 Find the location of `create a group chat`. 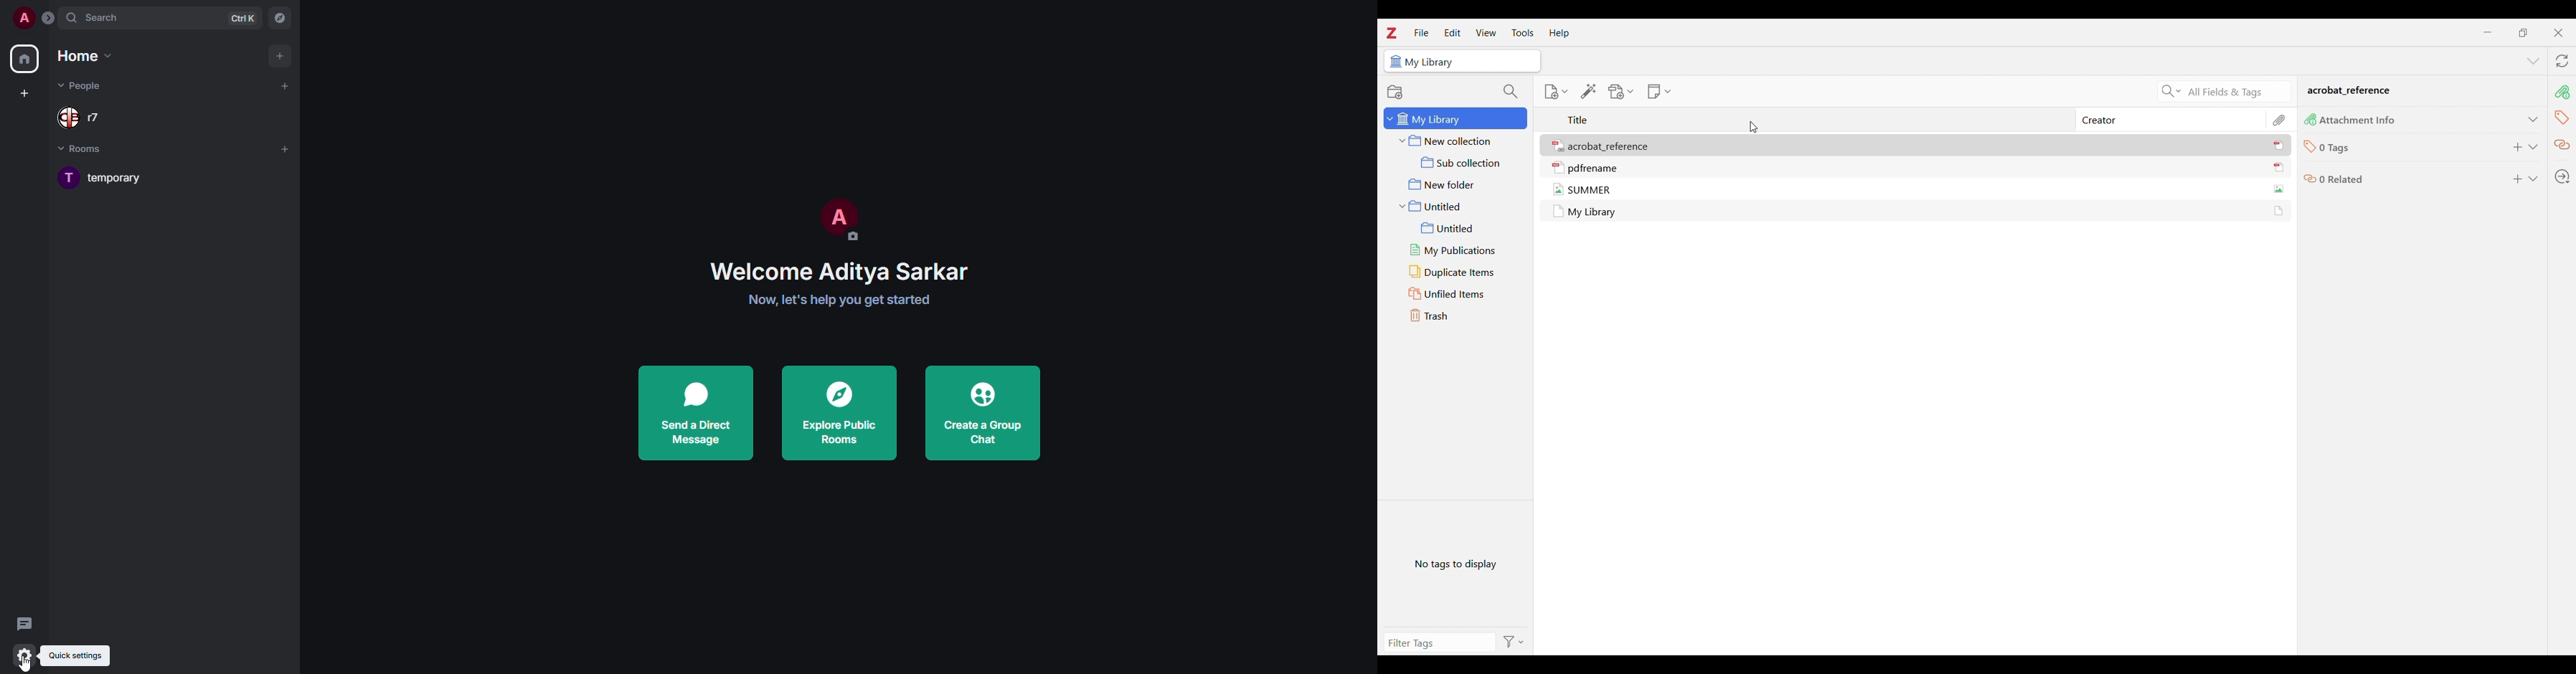

create a group chat is located at coordinates (983, 411).